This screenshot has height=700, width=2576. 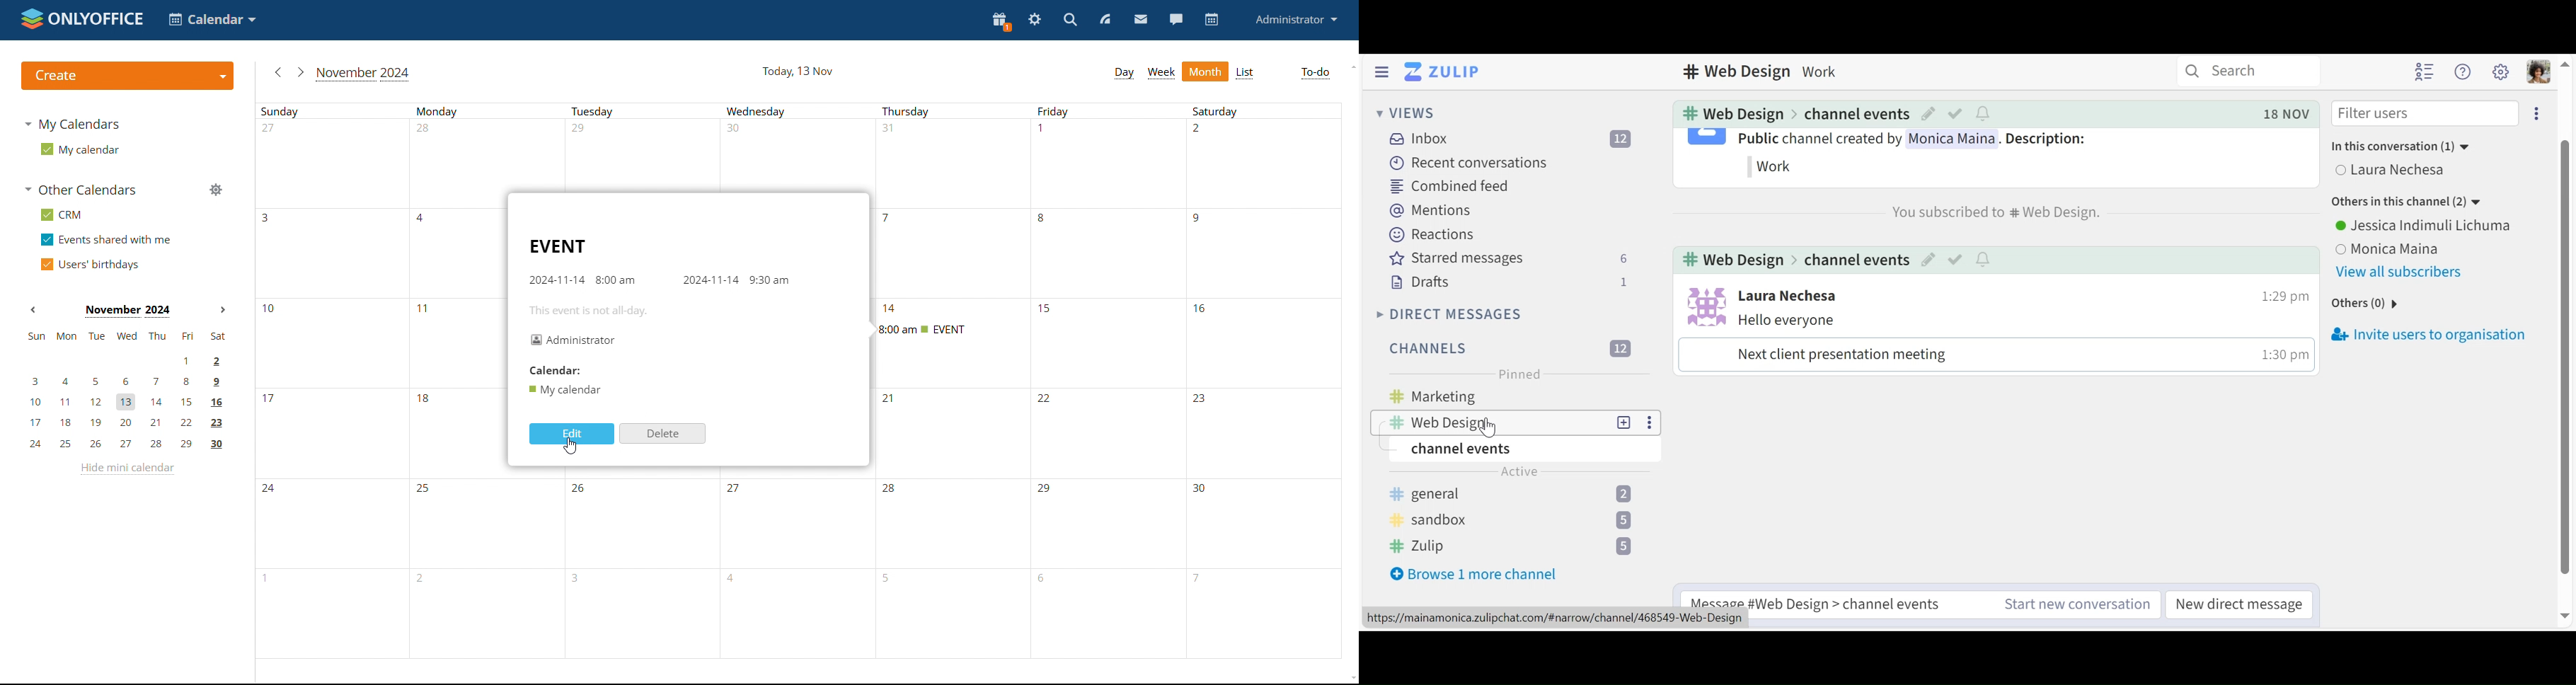 What do you see at coordinates (1796, 309) in the screenshot?
I see `Laura Nechesa
Hello everyone` at bounding box center [1796, 309].